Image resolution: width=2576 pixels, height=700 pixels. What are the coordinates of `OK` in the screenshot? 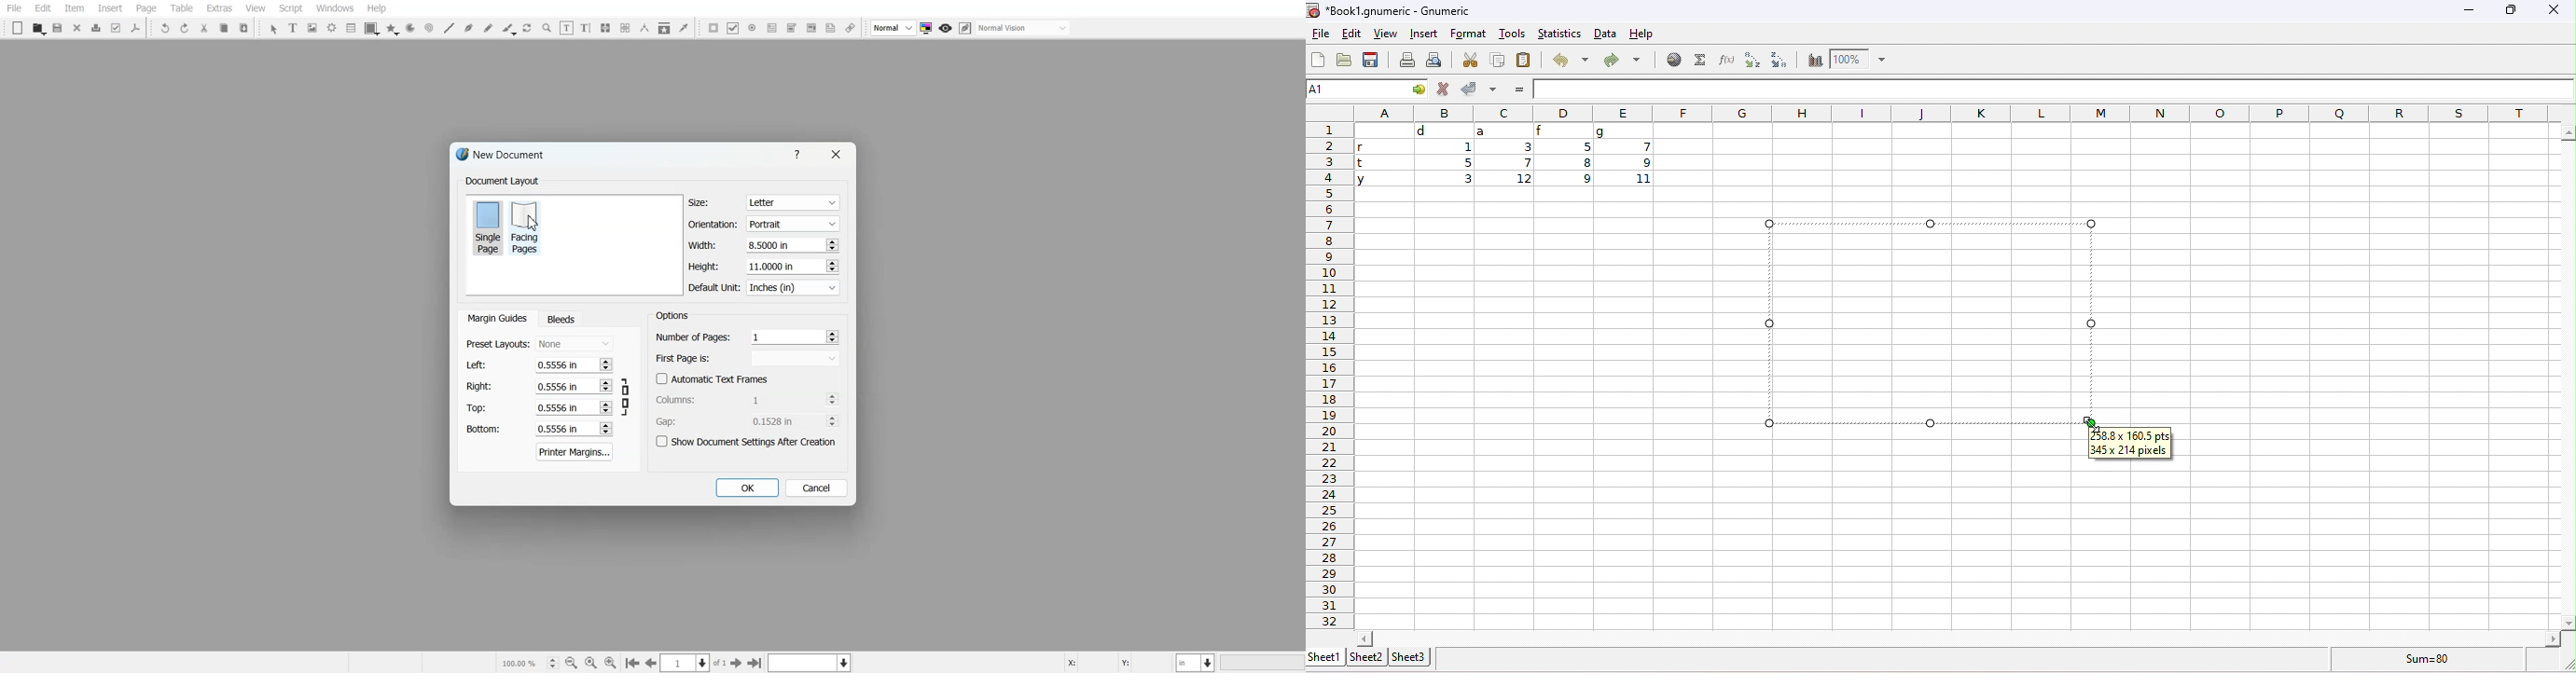 It's located at (746, 488).